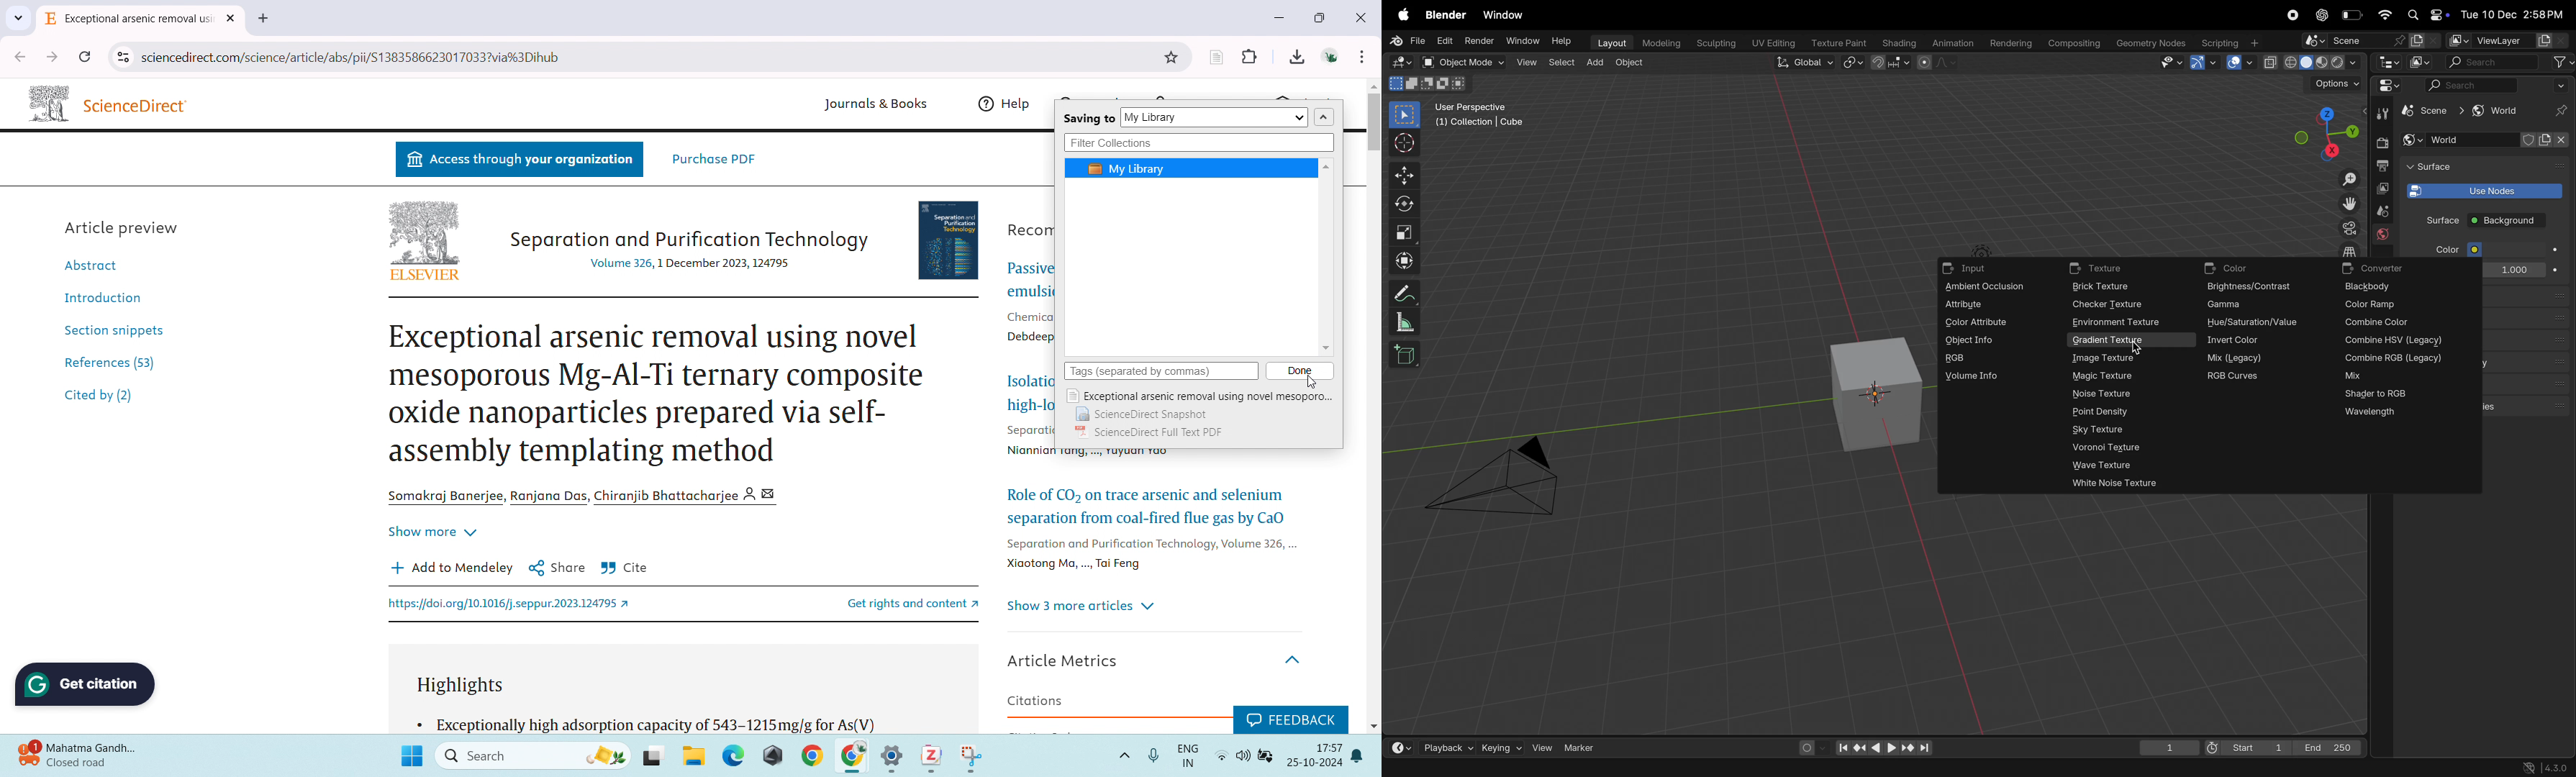 The width and height of the screenshot is (2576, 784). I want to click on close, so click(1361, 17).